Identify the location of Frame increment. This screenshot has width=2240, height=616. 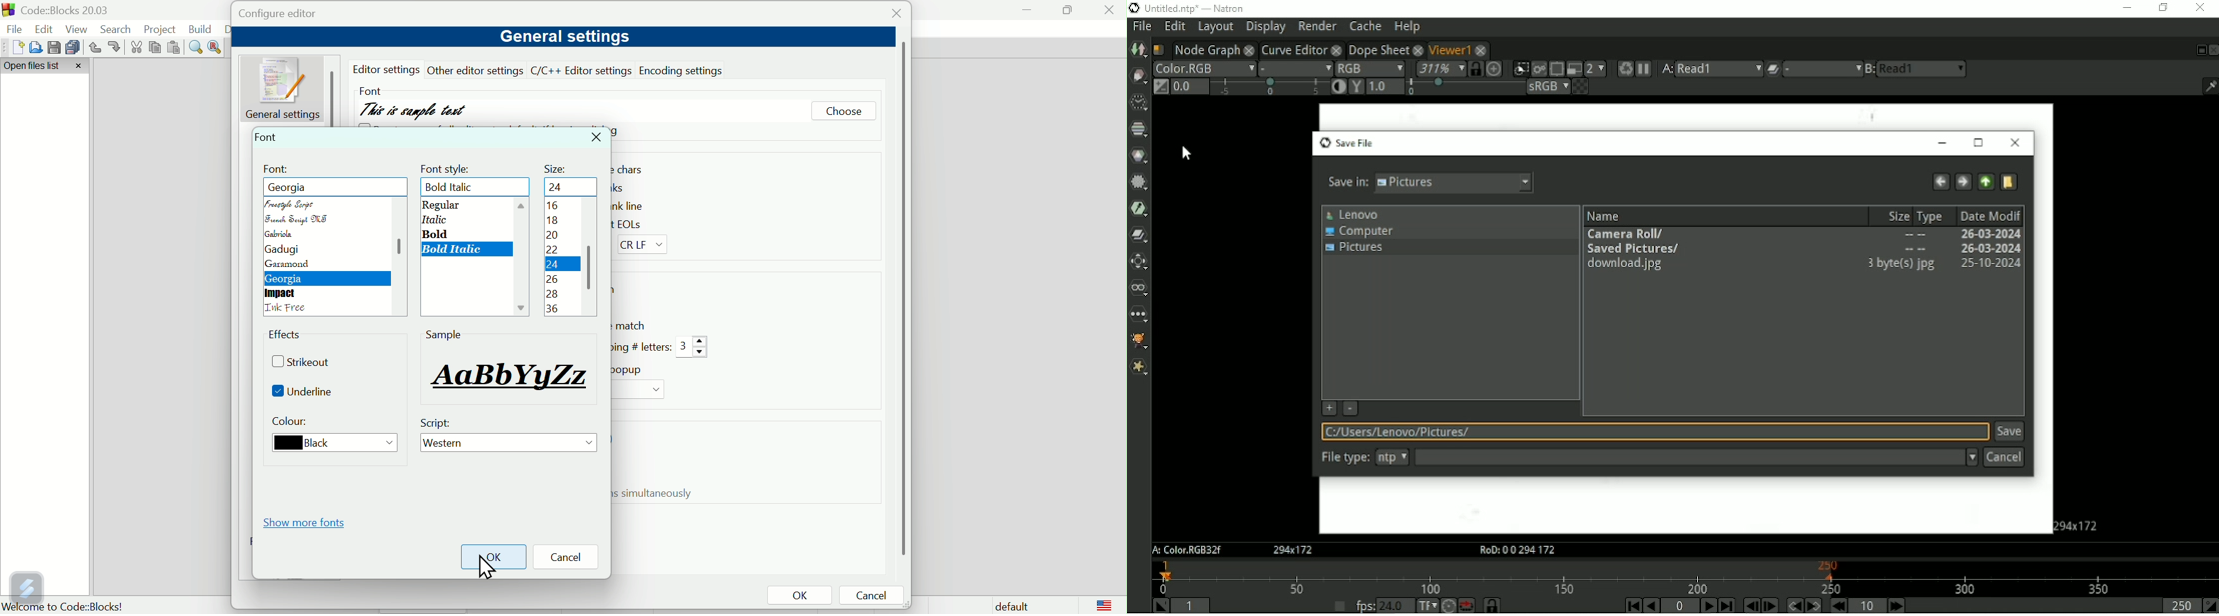
(1868, 606).